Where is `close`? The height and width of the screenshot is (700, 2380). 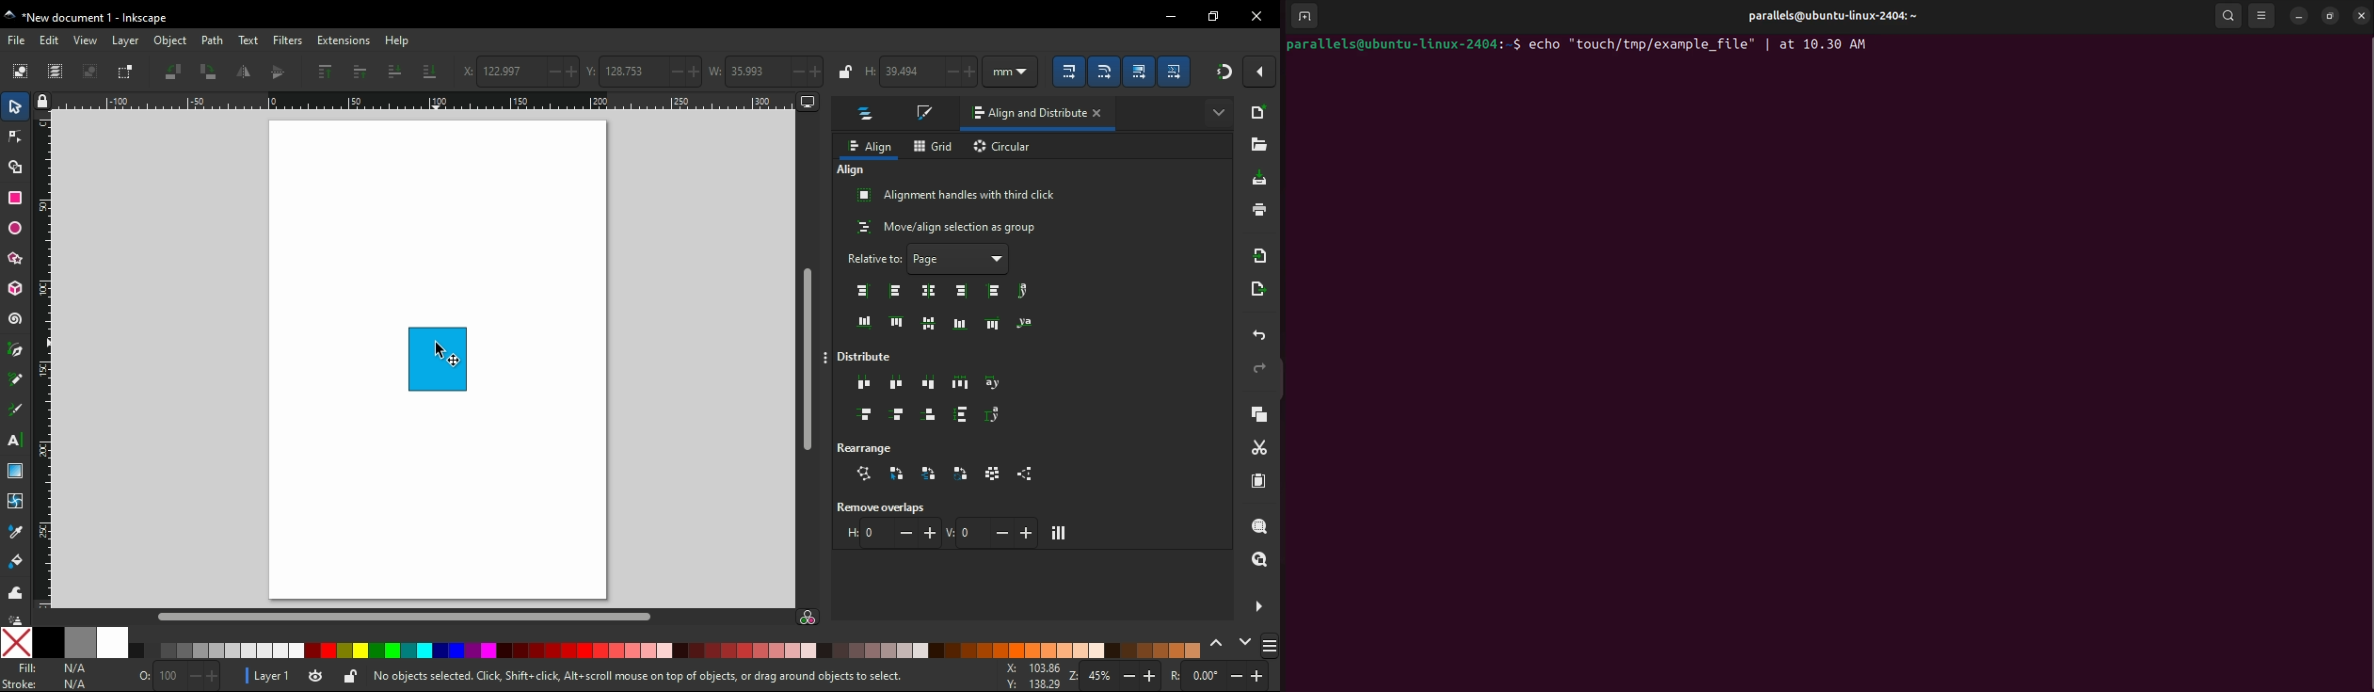 close is located at coordinates (2359, 16).